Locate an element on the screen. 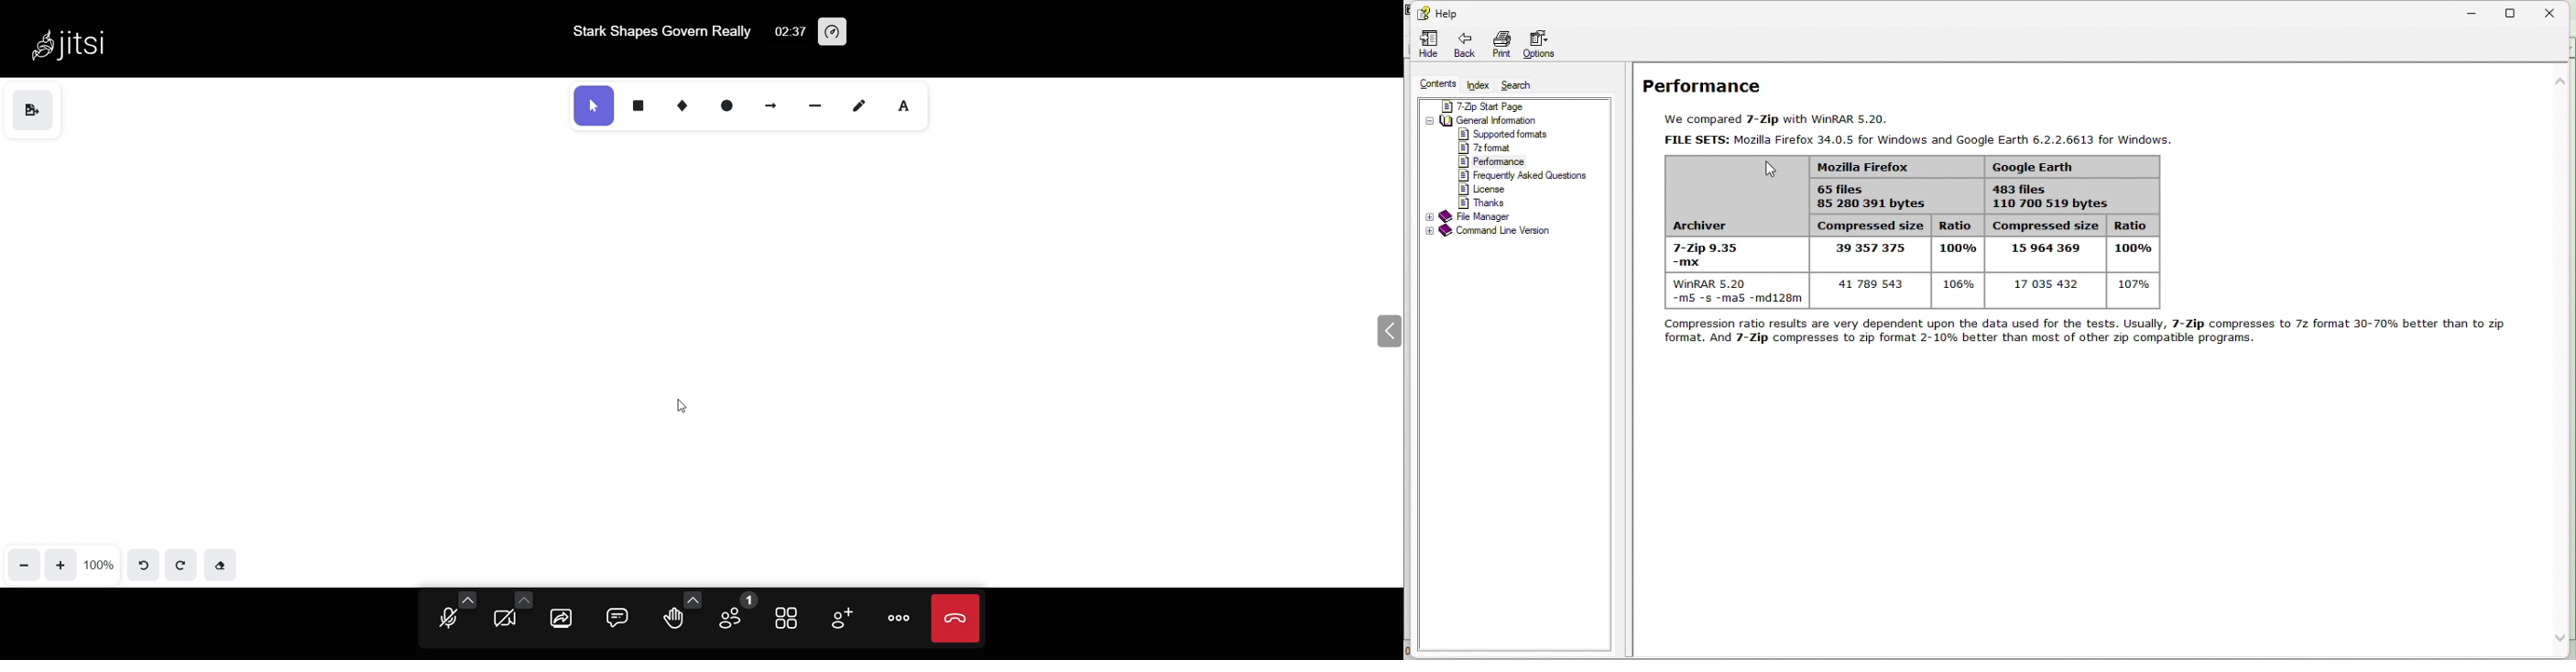 This screenshot has width=2576, height=672. Frequently asked questions is located at coordinates (1525, 176).